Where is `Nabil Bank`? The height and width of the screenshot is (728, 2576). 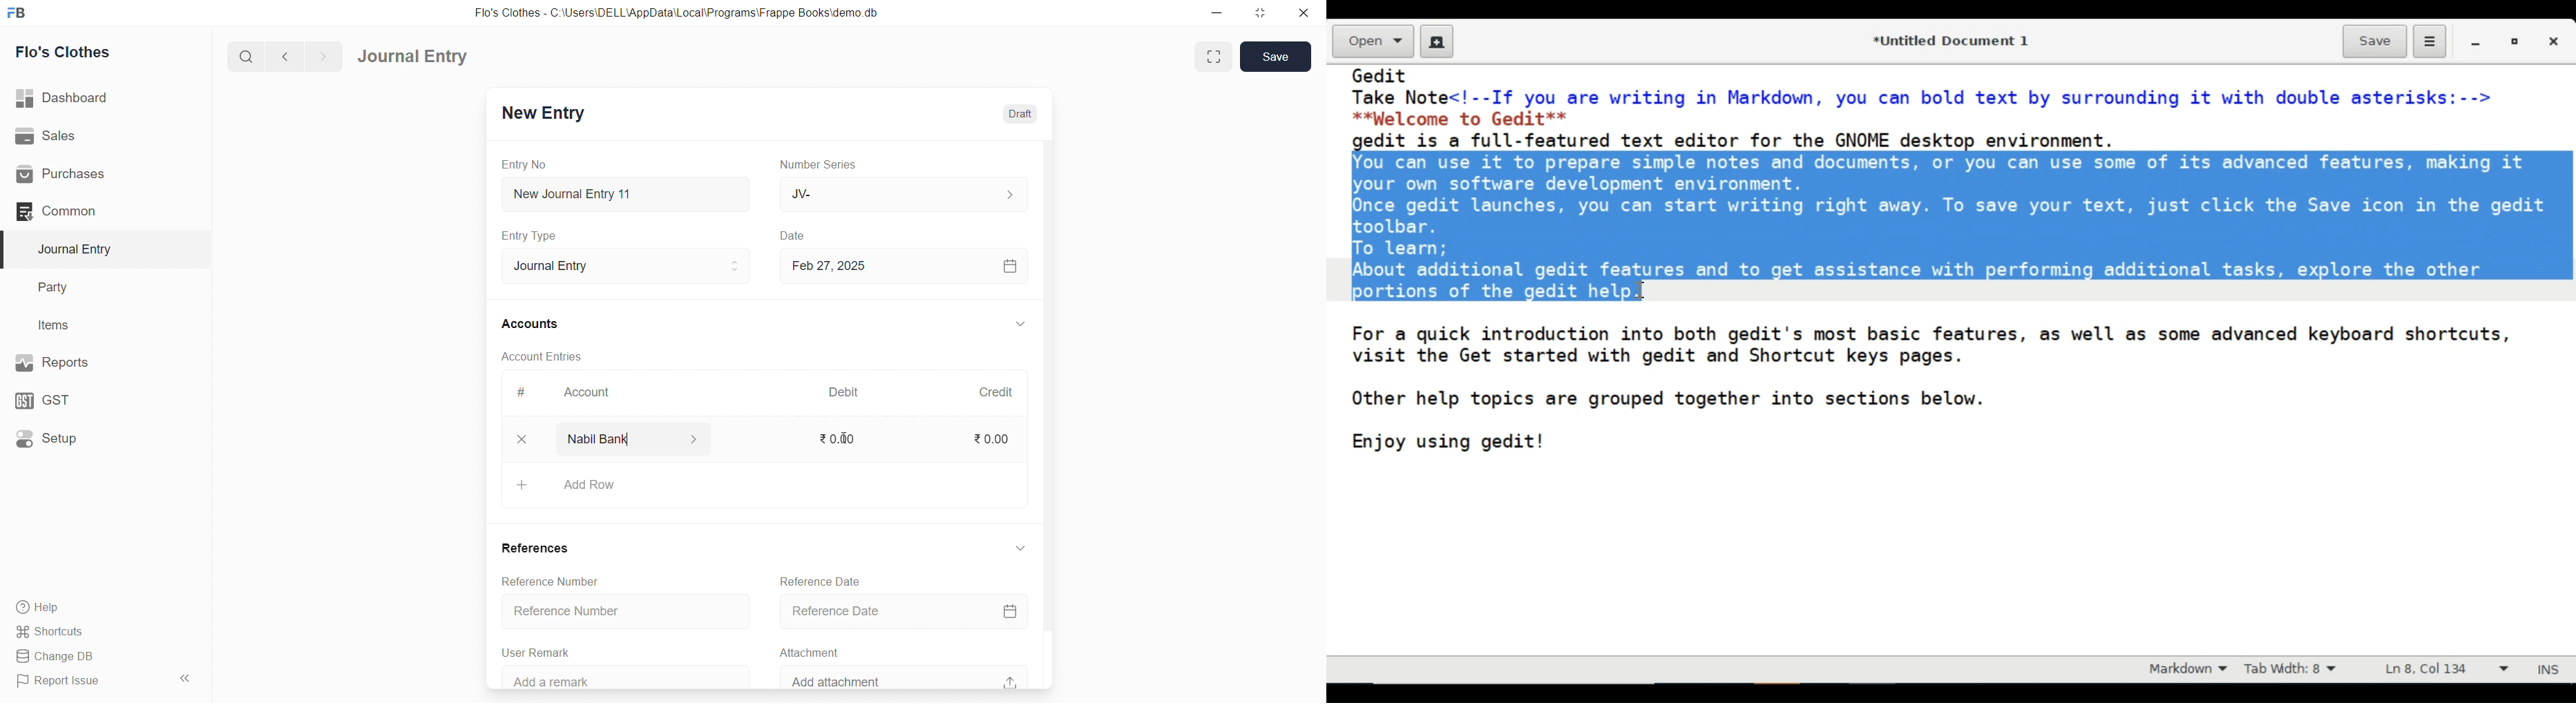
Nabil Bank is located at coordinates (633, 441).